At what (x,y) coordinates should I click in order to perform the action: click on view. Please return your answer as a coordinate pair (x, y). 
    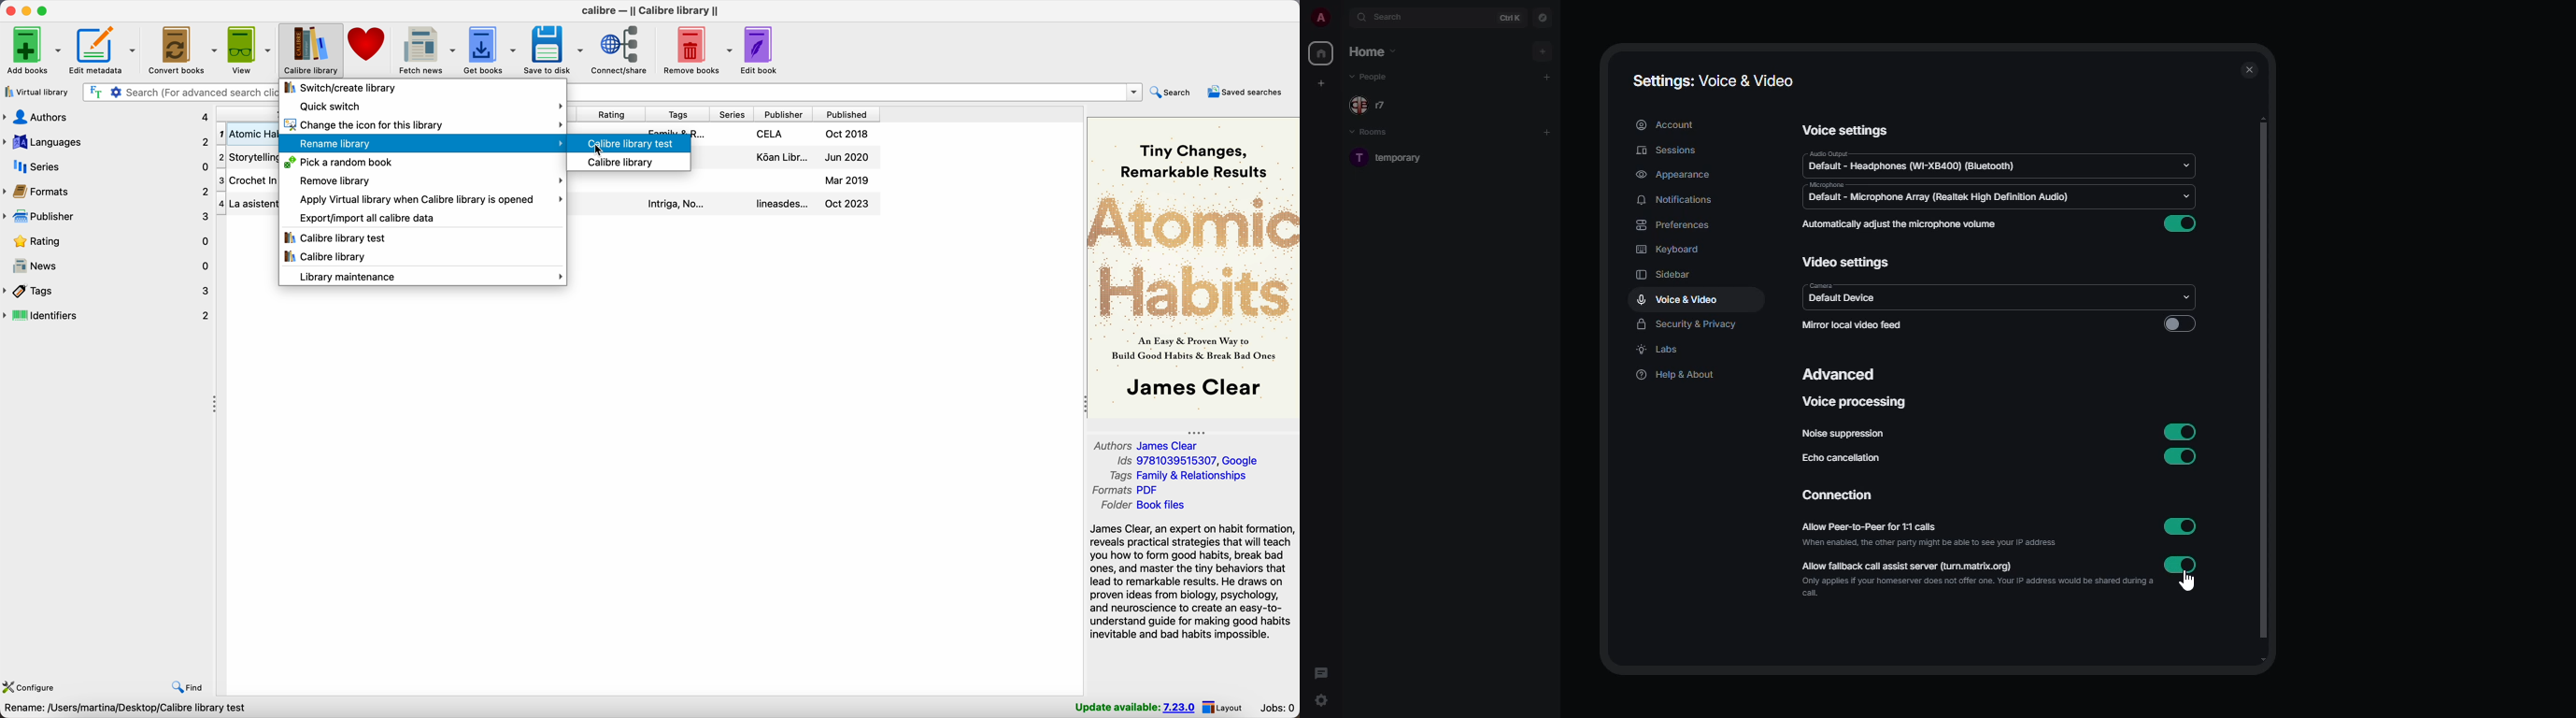
    Looking at the image, I should click on (250, 50).